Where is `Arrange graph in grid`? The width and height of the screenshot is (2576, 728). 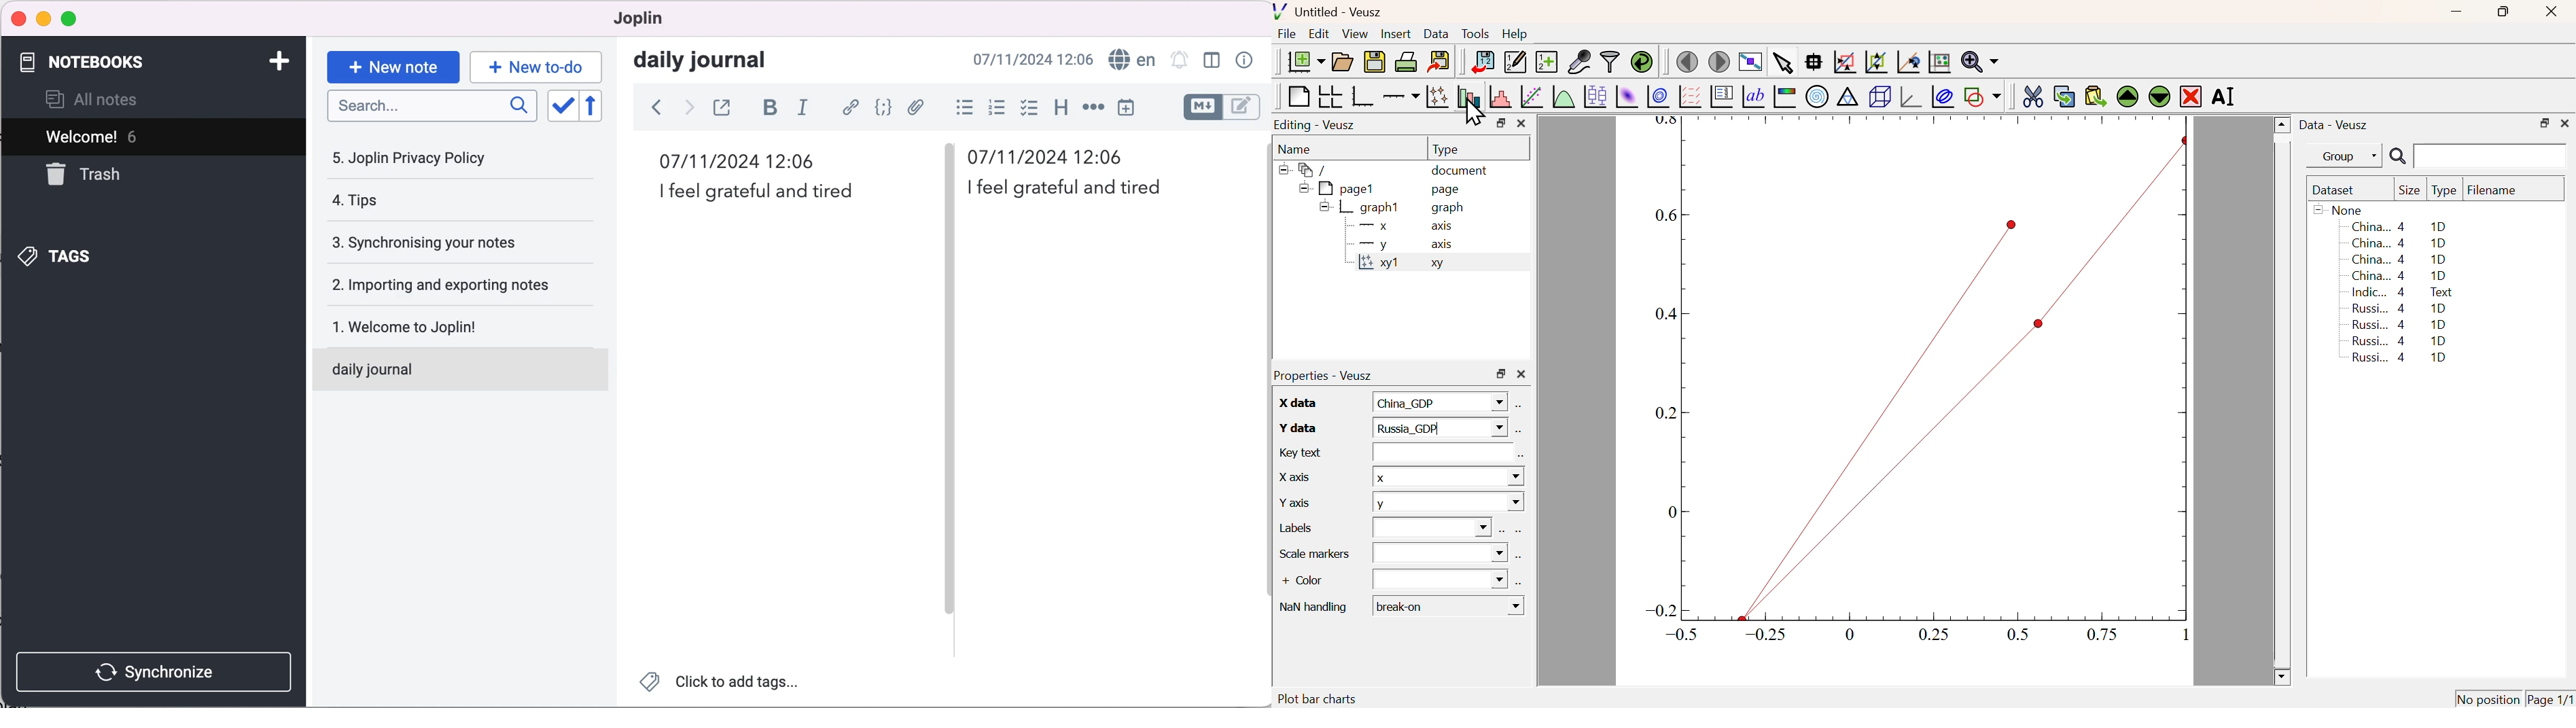 Arrange graph in grid is located at coordinates (1329, 96).